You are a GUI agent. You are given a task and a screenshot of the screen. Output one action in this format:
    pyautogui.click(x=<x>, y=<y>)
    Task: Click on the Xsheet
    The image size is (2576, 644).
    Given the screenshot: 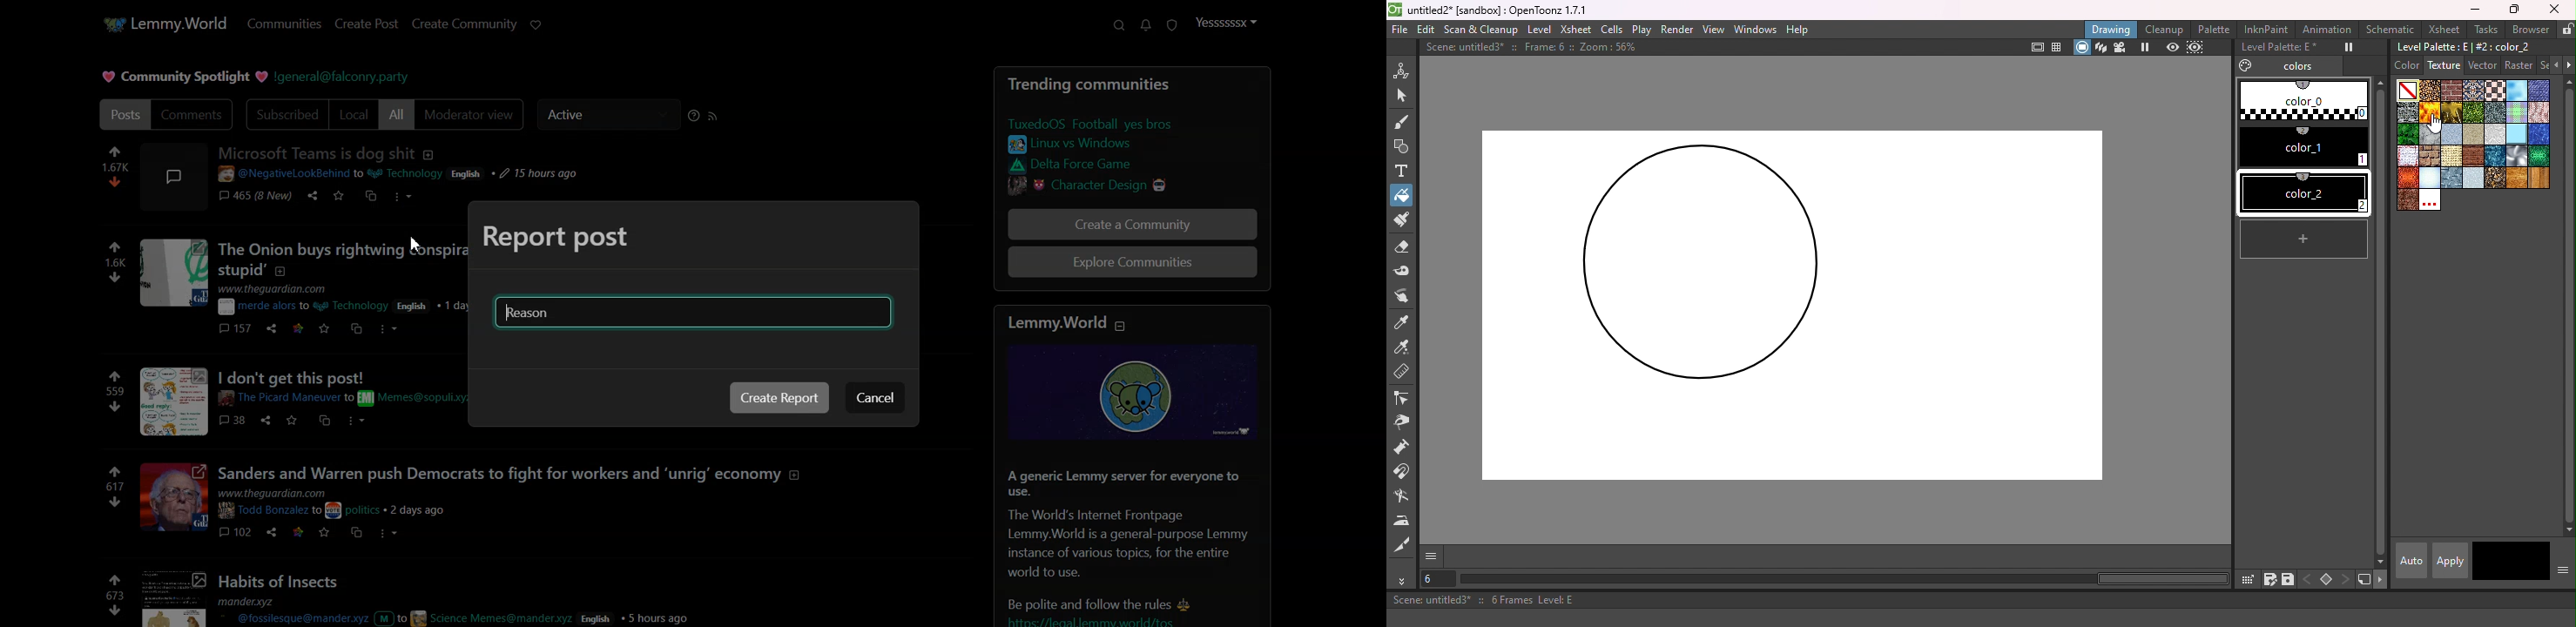 What is the action you would take?
    pyautogui.click(x=2444, y=30)
    